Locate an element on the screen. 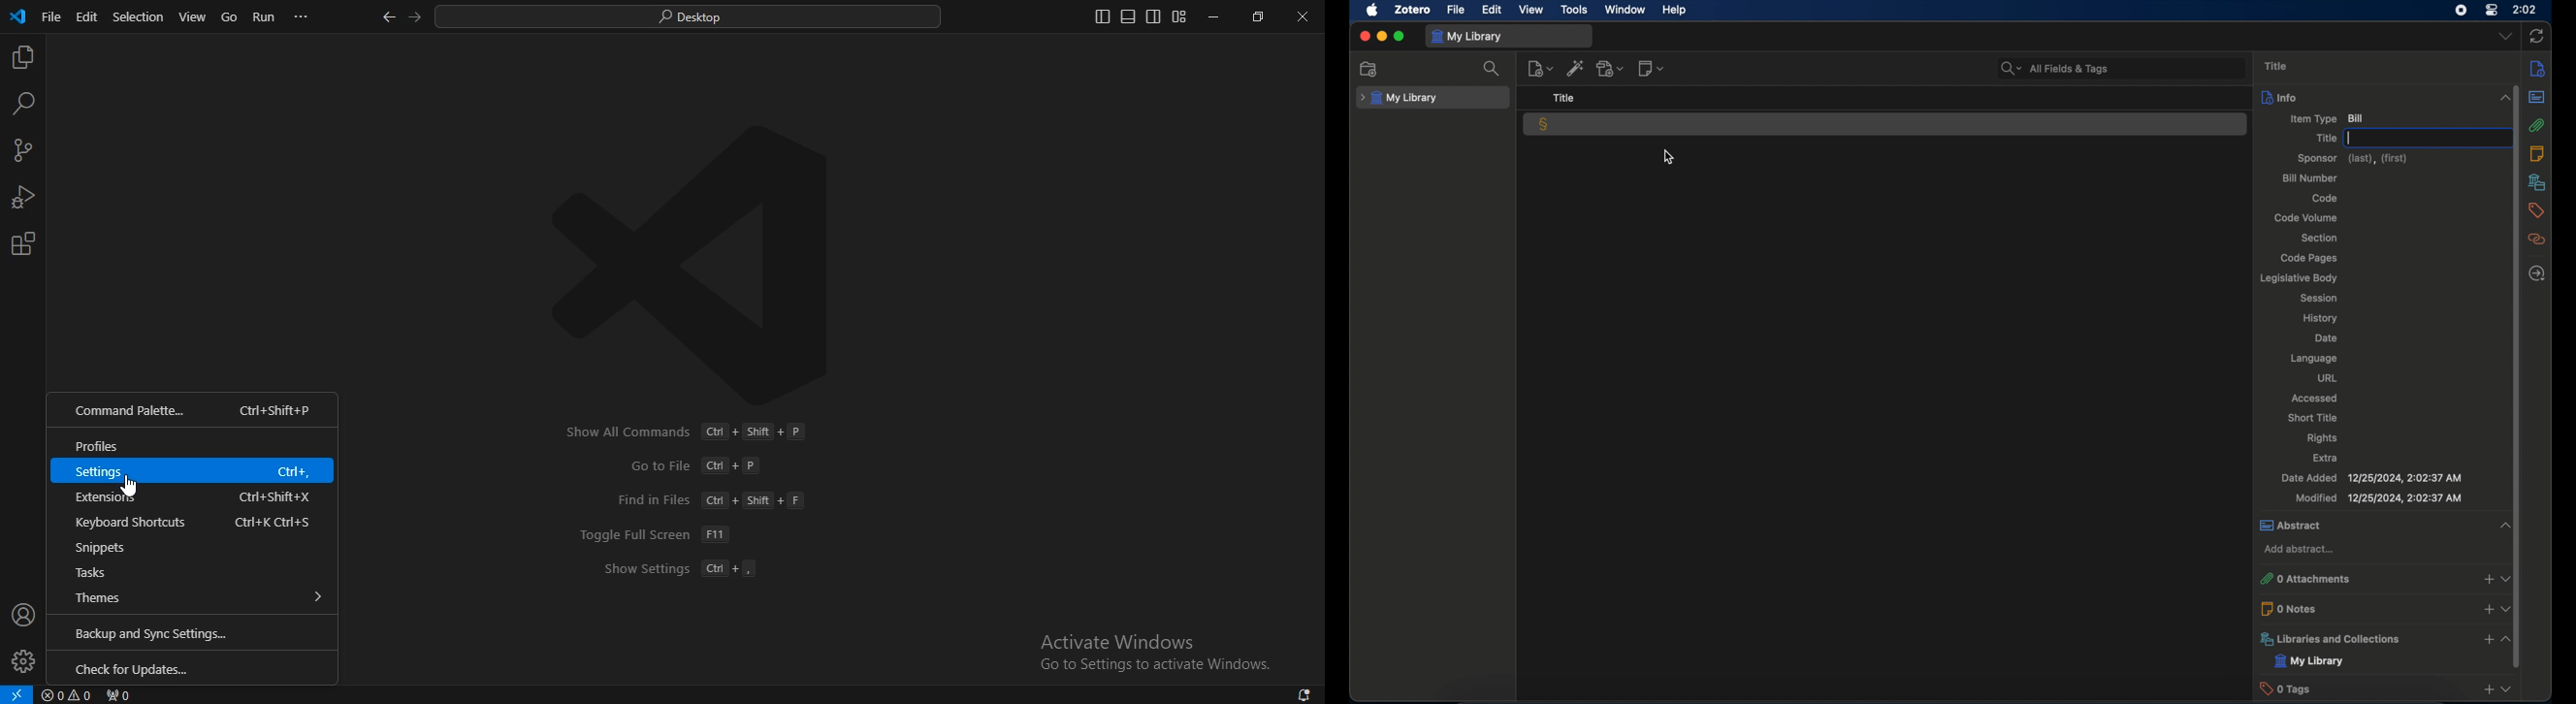  extensions is located at coordinates (143, 496).